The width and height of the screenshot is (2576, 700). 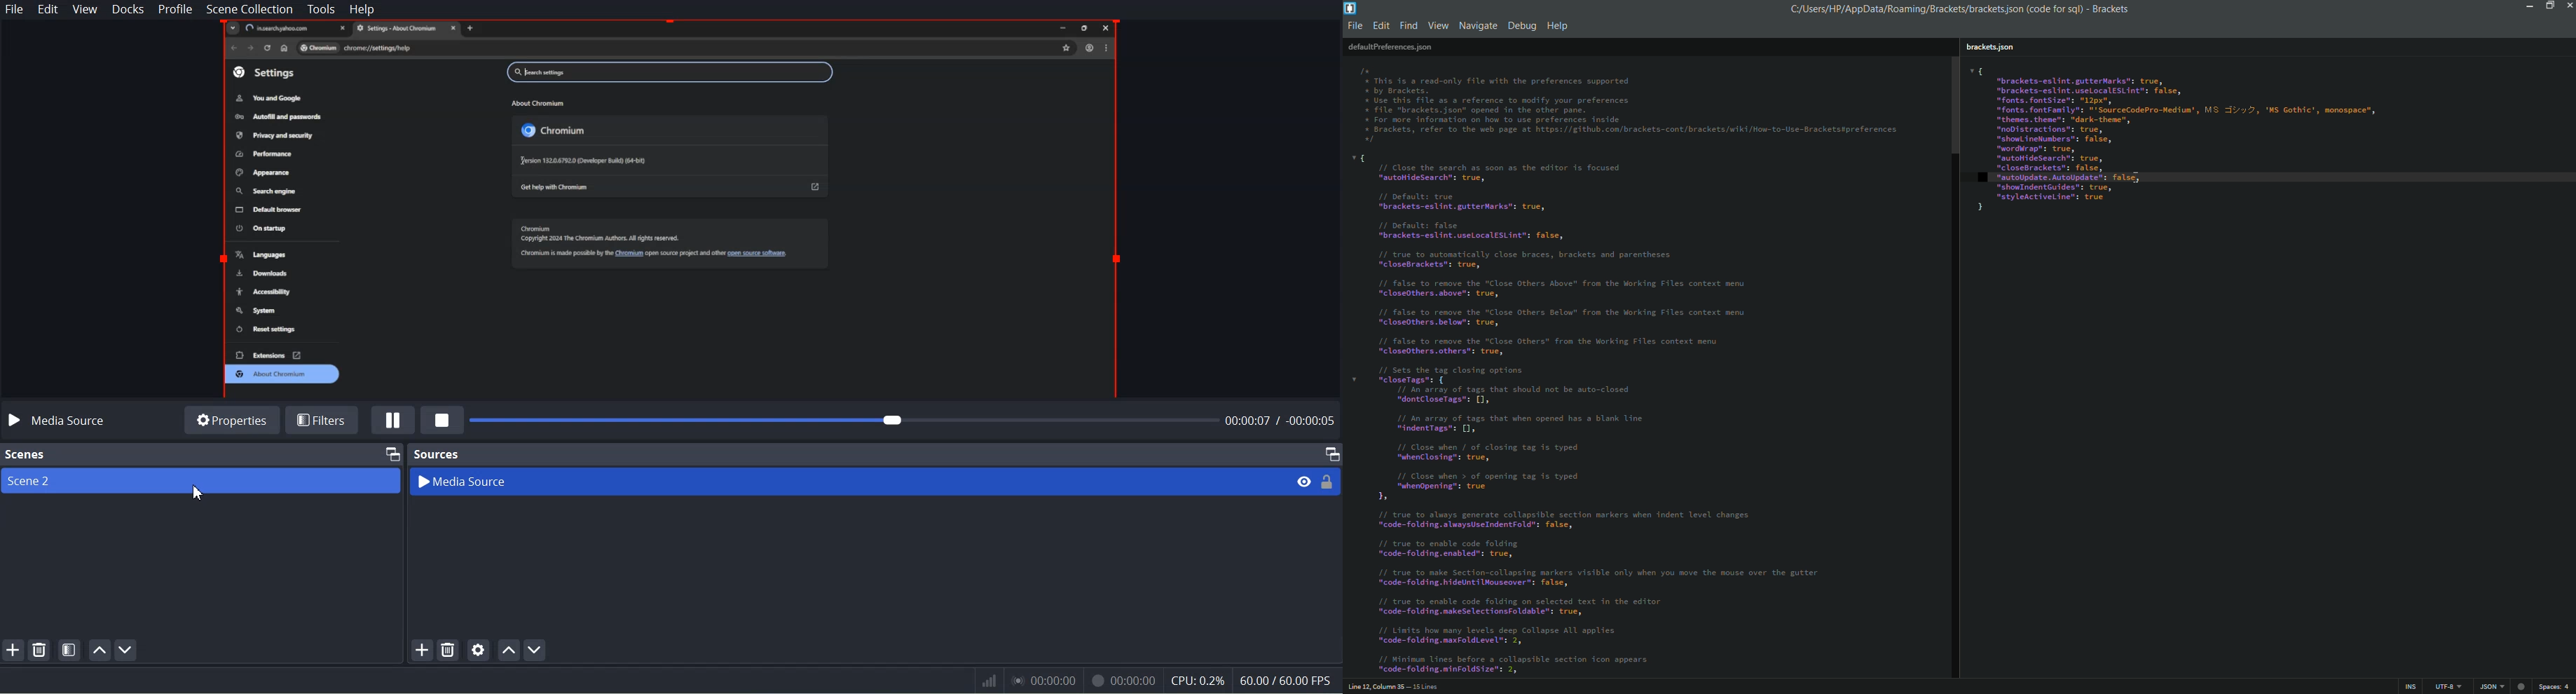 What do you see at coordinates (1305, 481) in the screenshot?
I see `eye` at bounding box center [1305, 481].